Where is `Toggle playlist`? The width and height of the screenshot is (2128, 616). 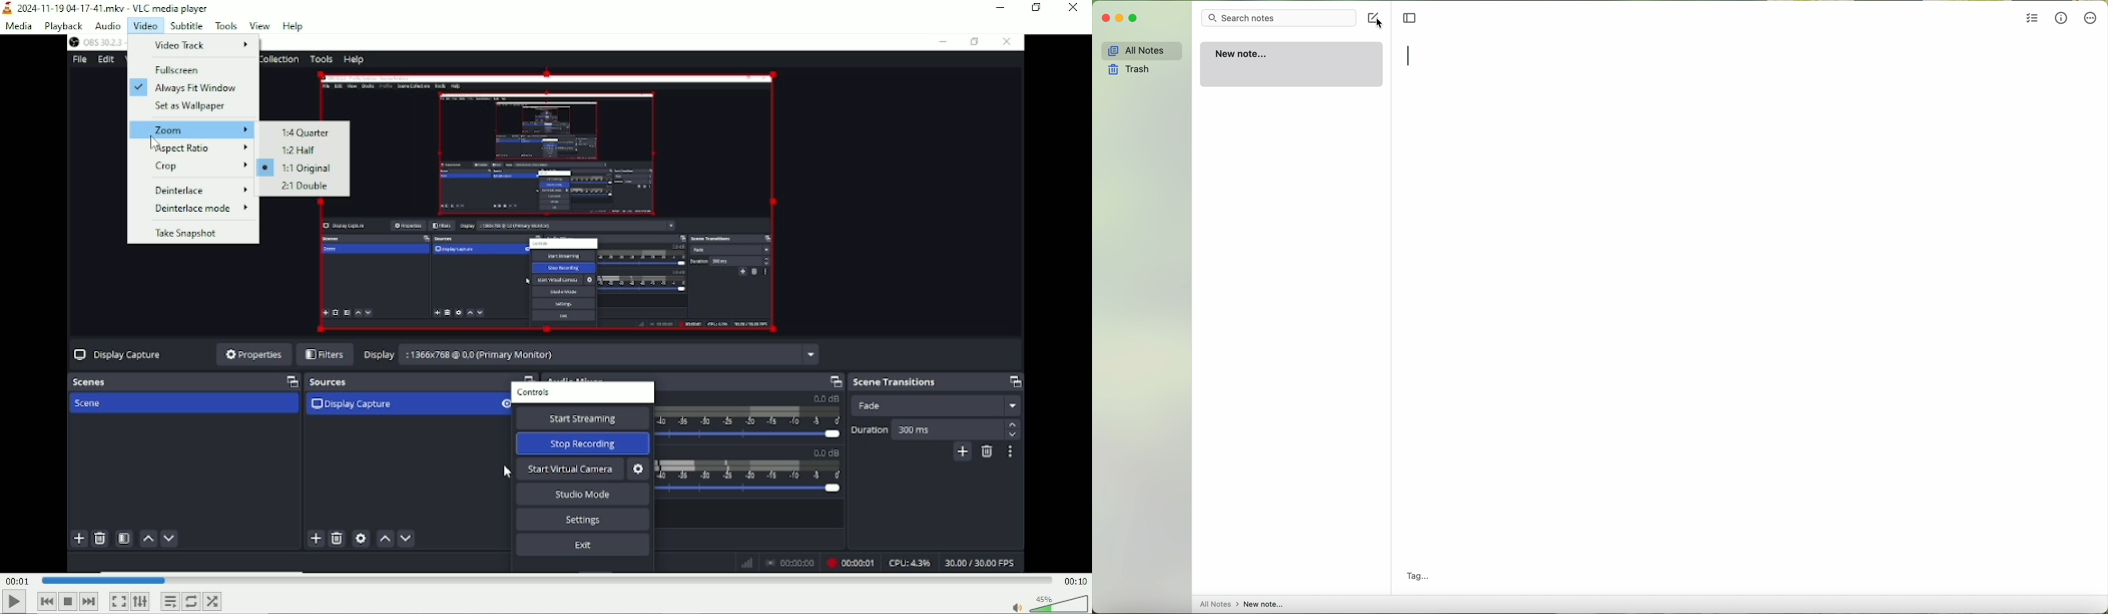
Toggle playlist is located at coordinates (170, 601).